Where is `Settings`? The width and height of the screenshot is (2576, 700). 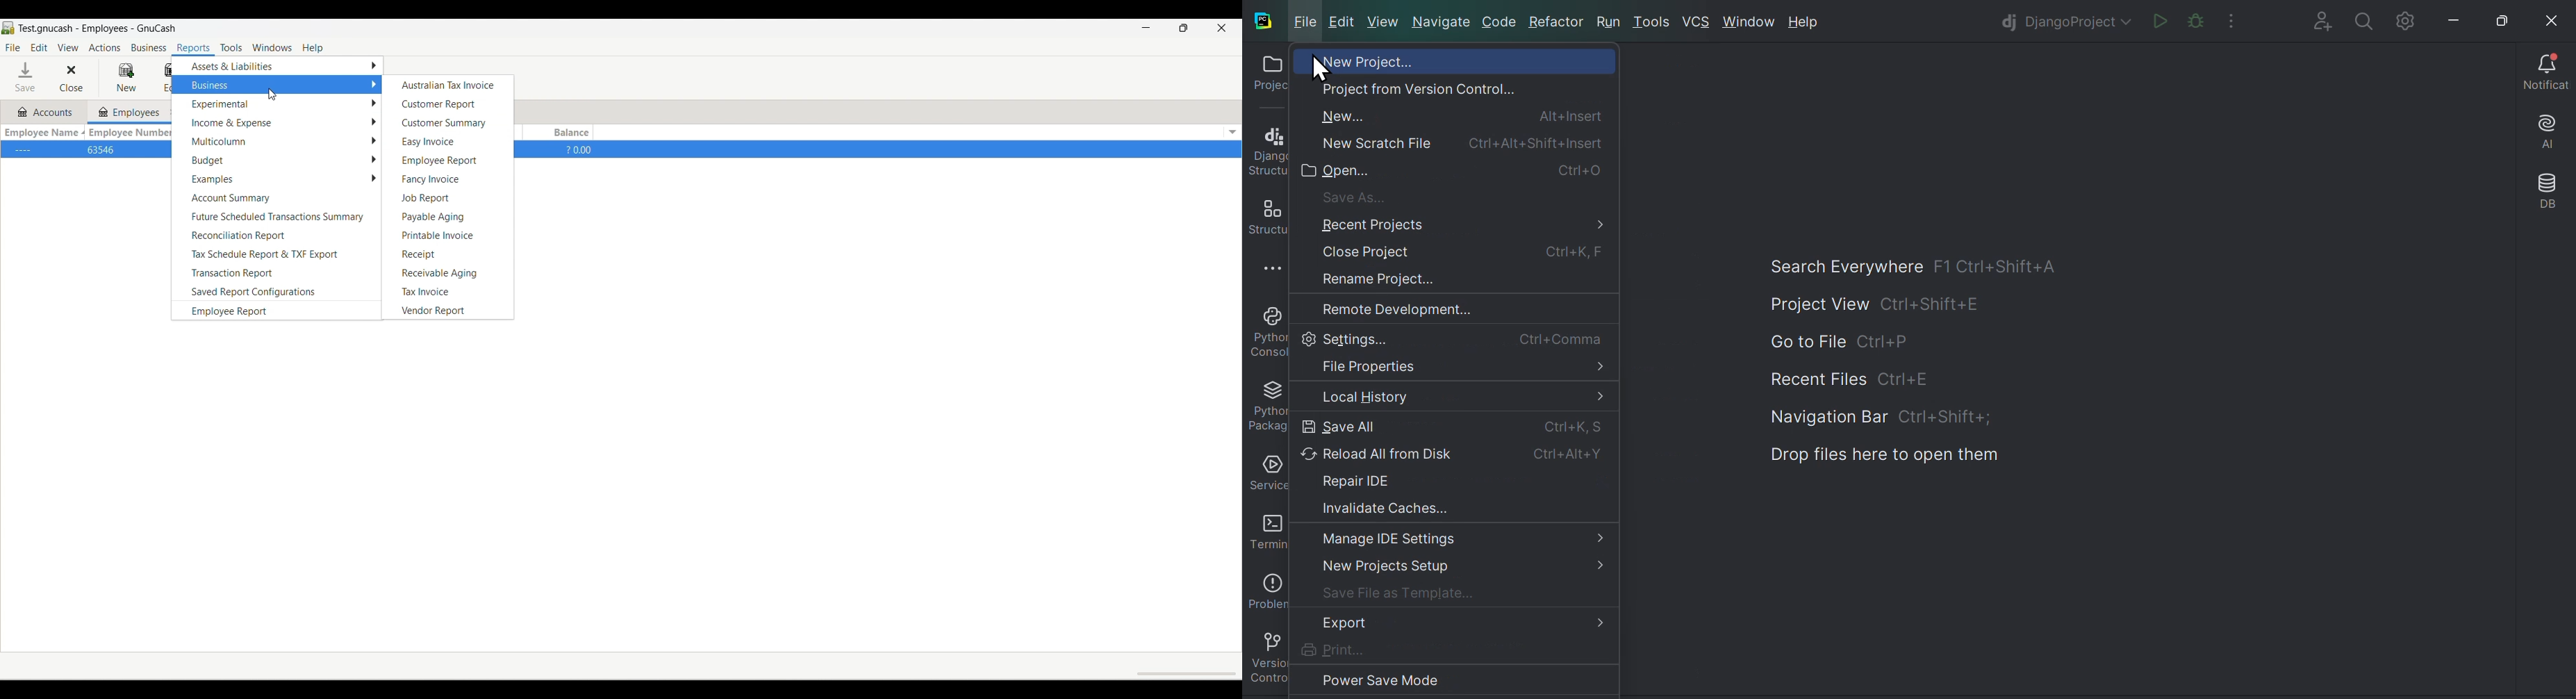 Settings is located at coordinates (2404, 19).